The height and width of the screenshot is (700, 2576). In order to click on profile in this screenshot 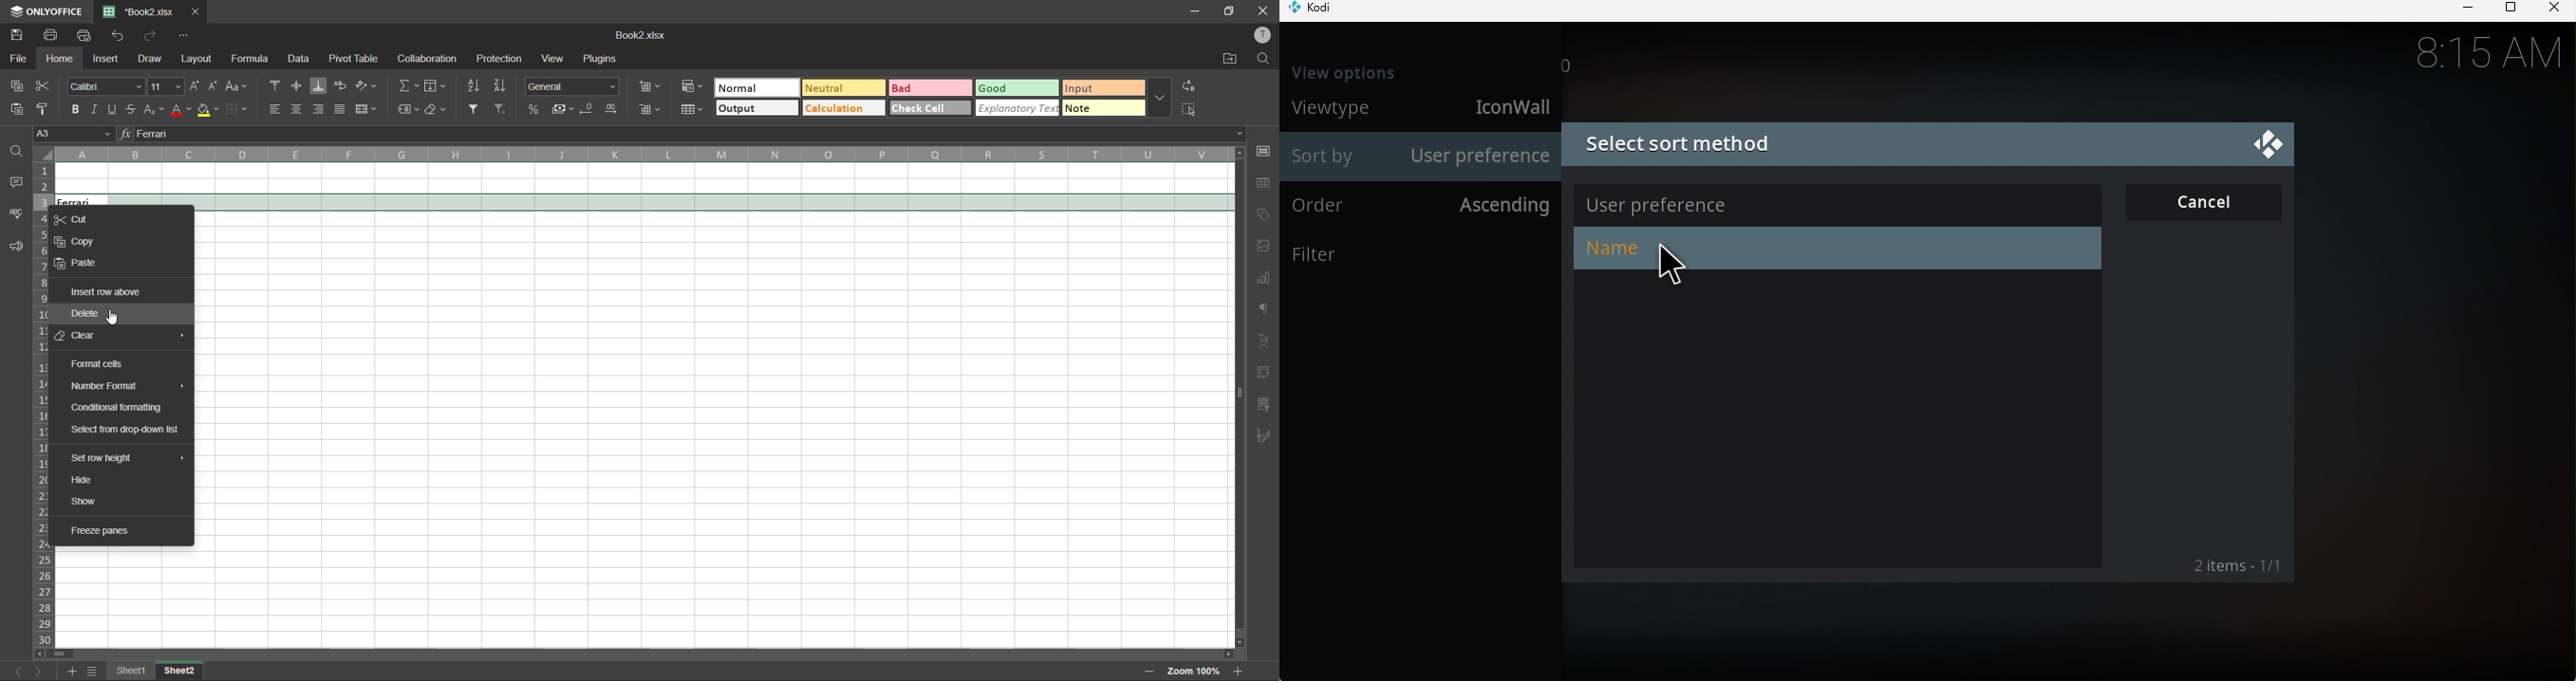, I will do `click(1262, 35)`.